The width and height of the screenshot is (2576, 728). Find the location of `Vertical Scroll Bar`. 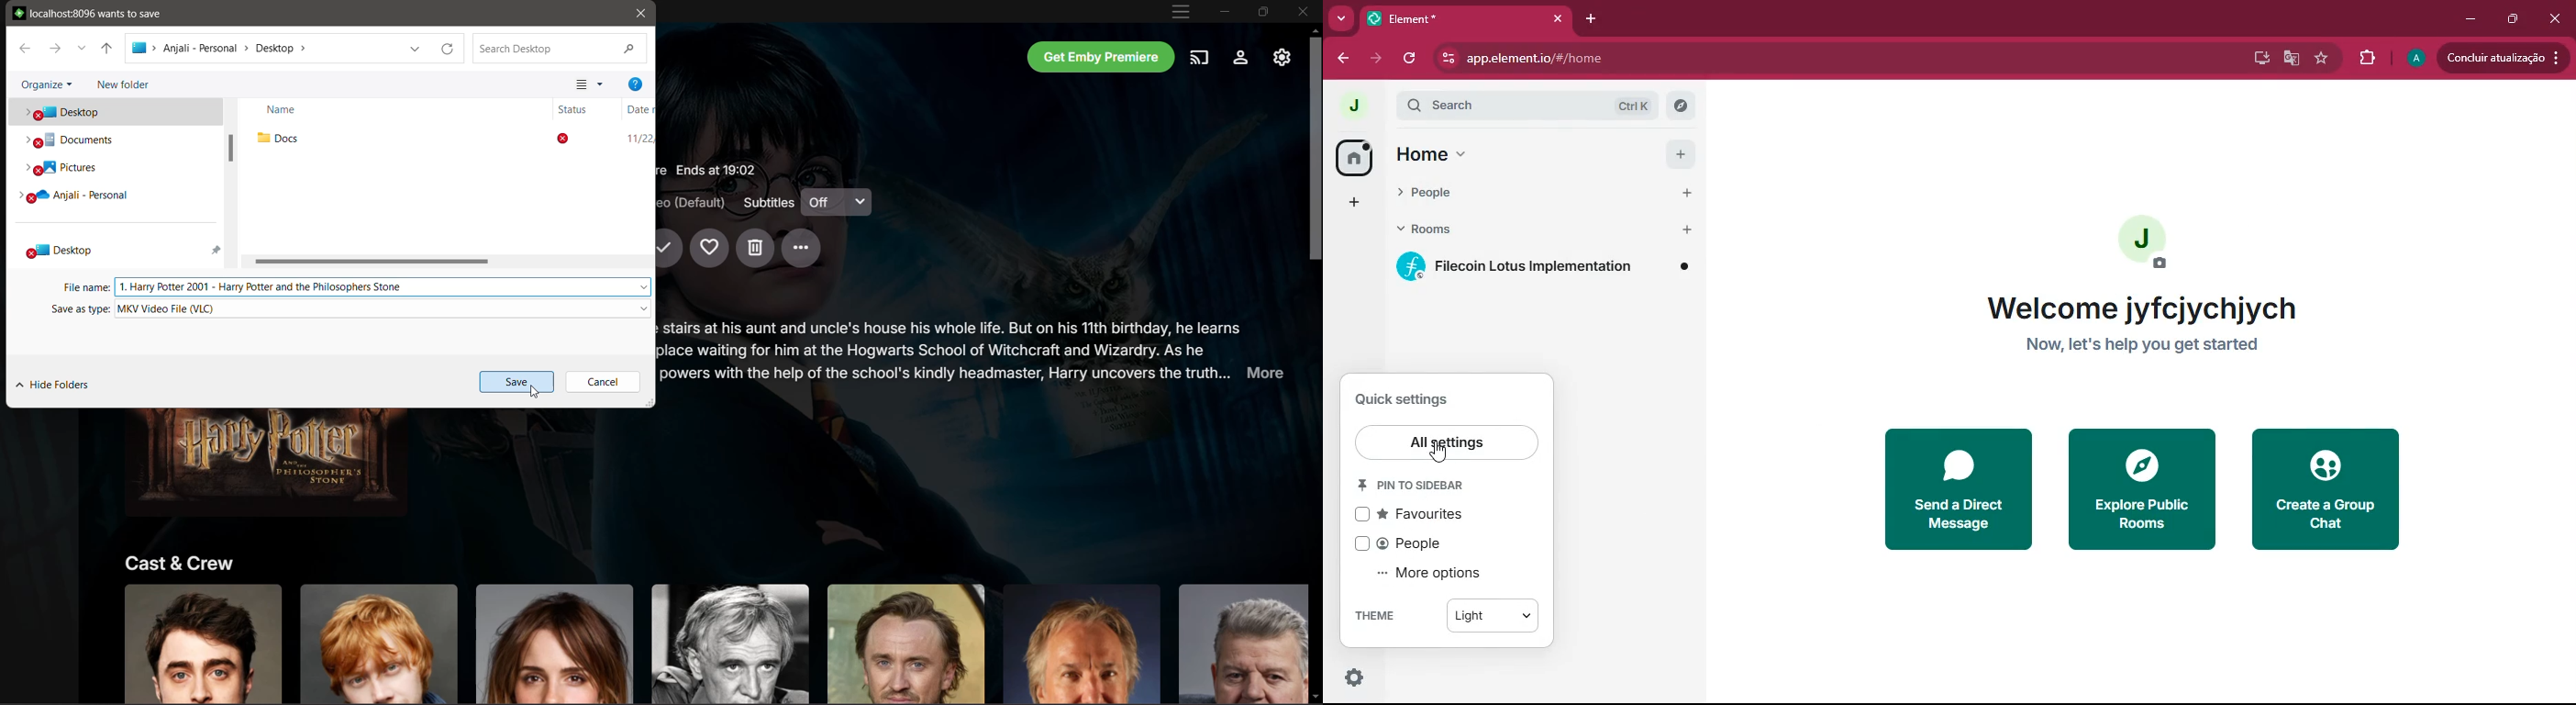

Vertical Scroll Bar is located at coordinates (1314, 365).